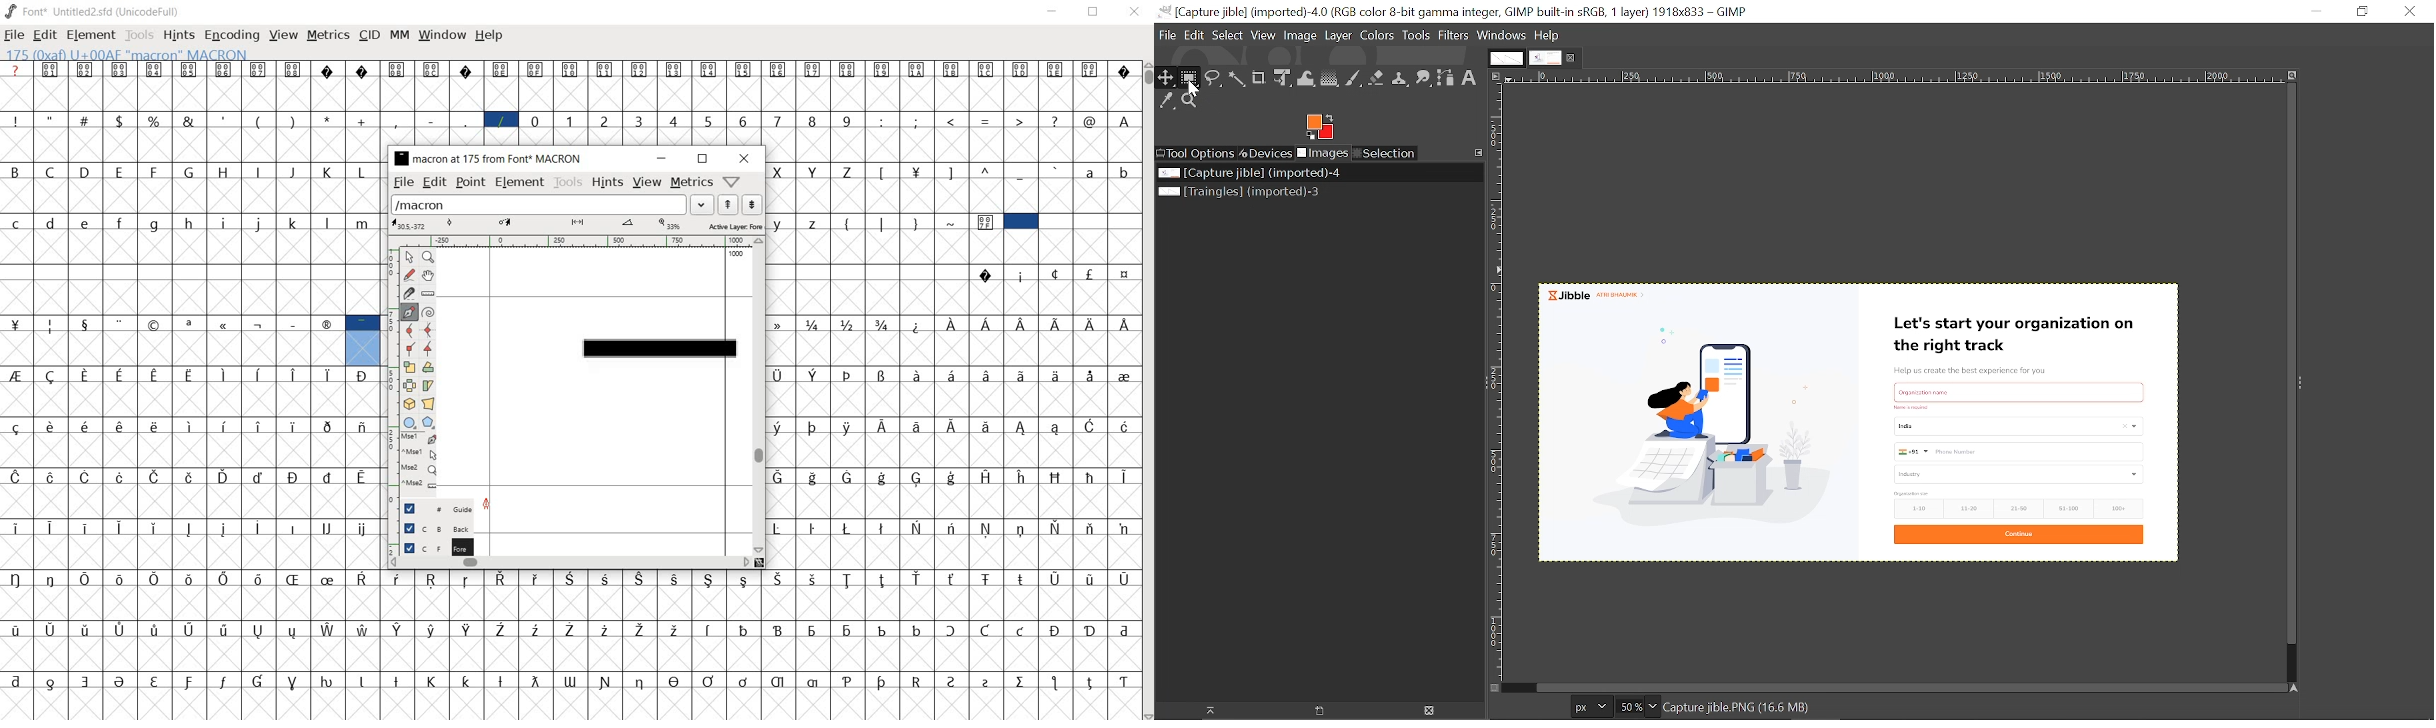 This screenshot has height=728, width=2436. Describe the element at coordinates (291, 528) in the screenshot. I see `Symbol` at that location.